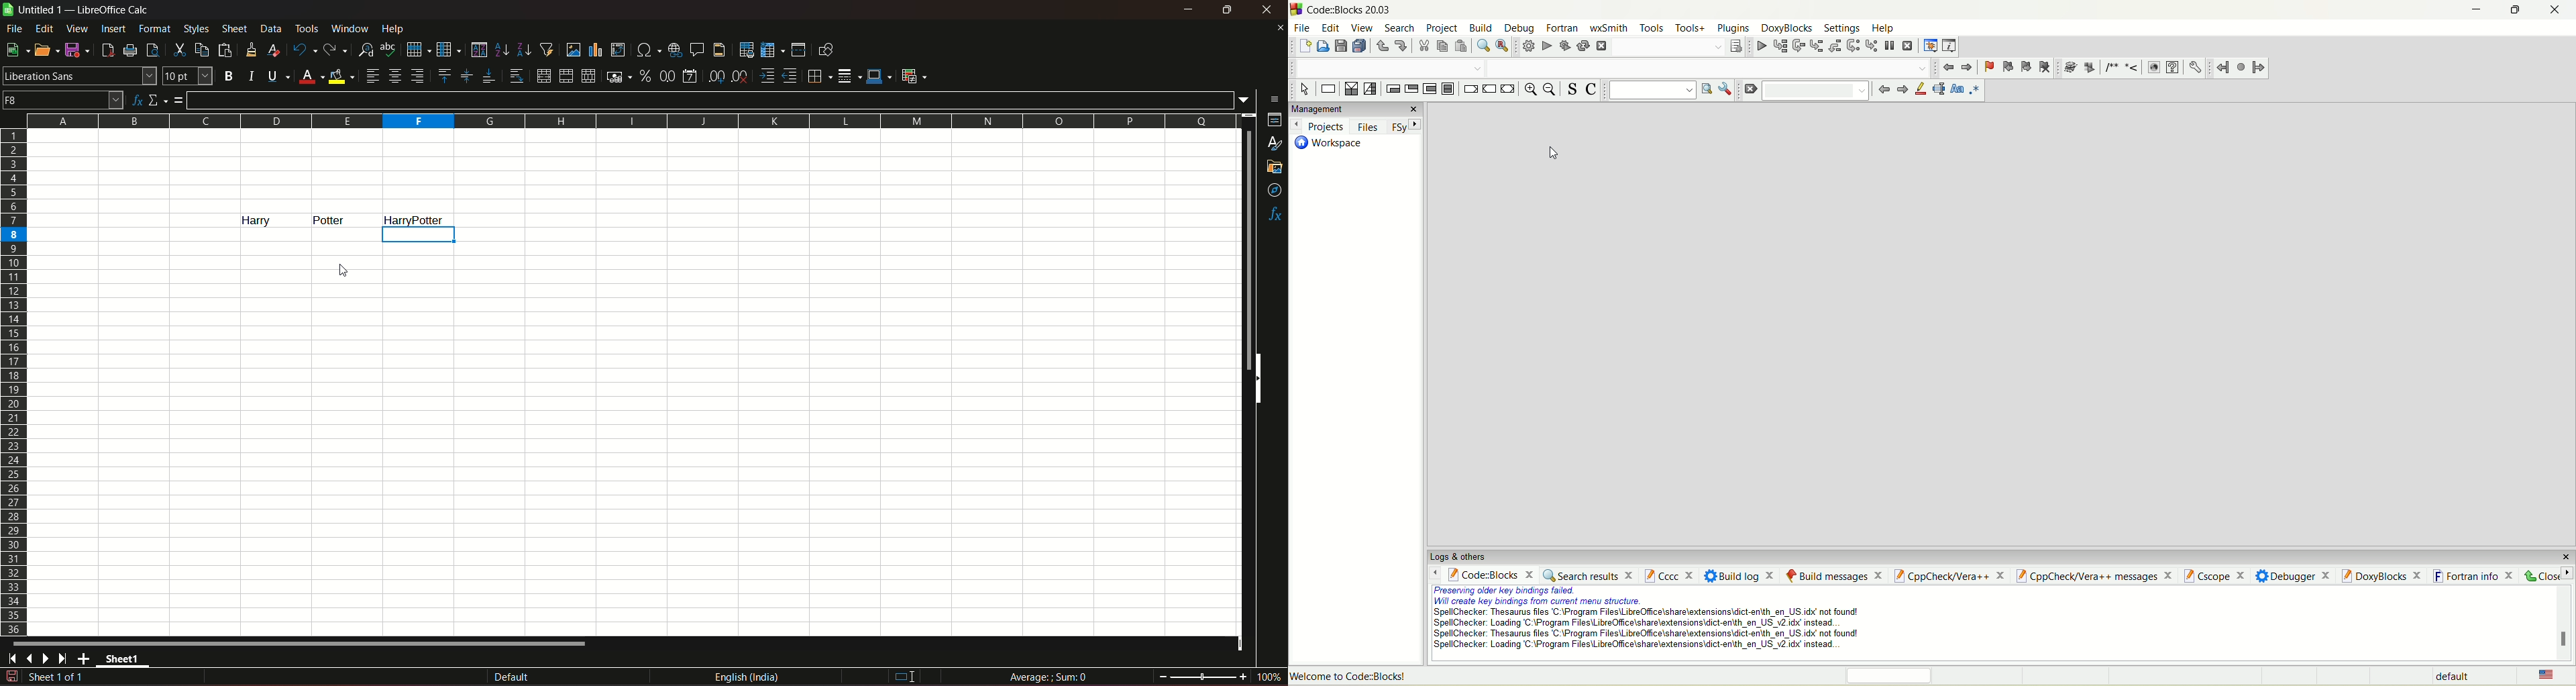 Image resolution: width=2576 pixels, height=700 pixels. Describe the element at coordinates (1554, 152) in the screenshot. I see `Cursor` at that location.